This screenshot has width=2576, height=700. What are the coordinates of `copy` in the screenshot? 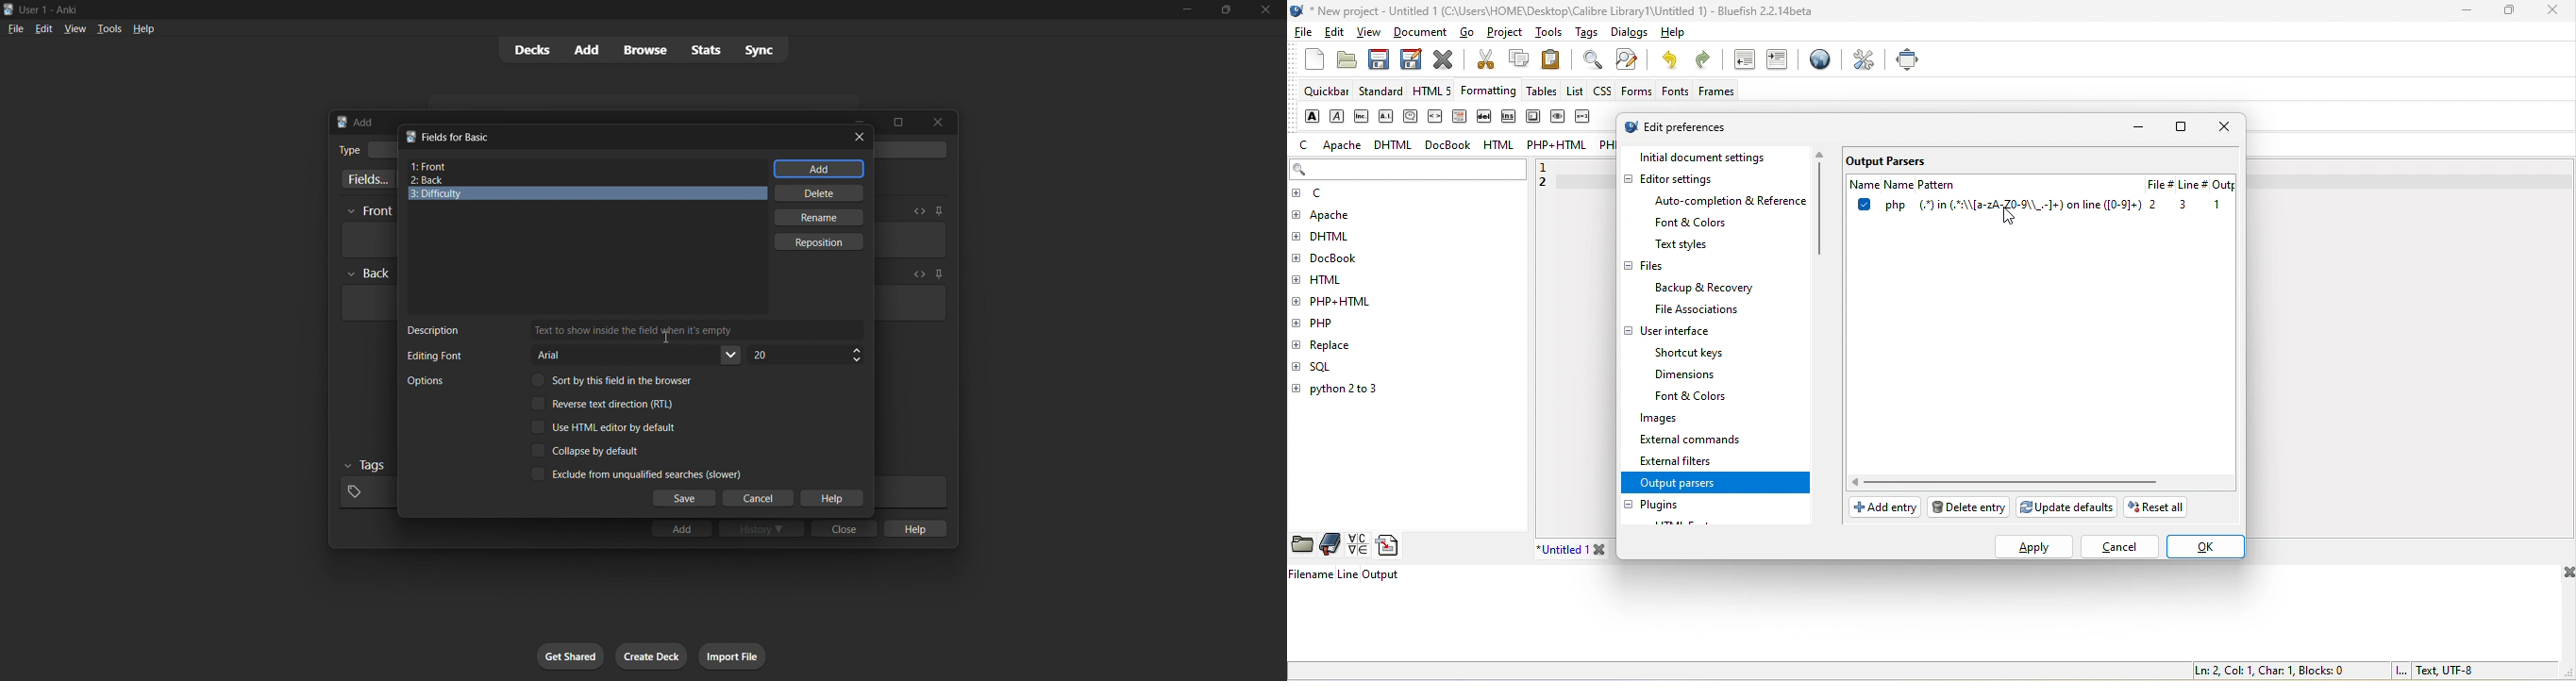 It's located at (1518, 60).